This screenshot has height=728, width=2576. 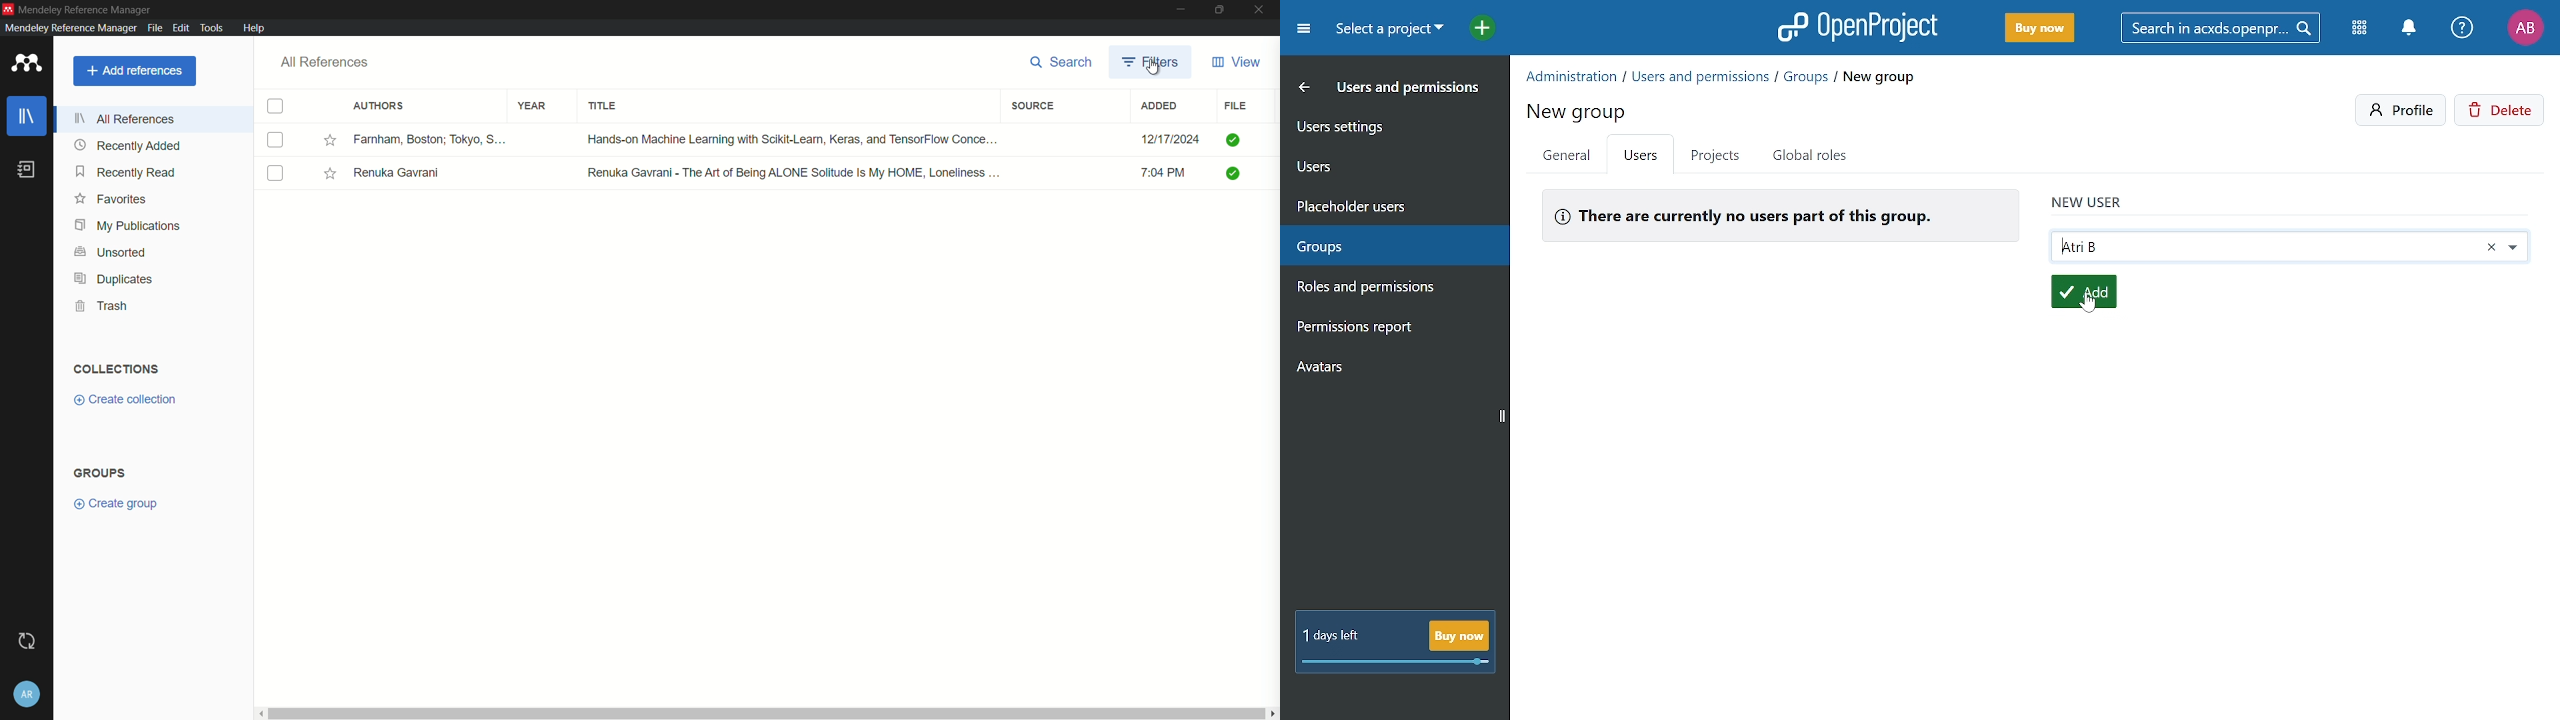 What do you see at coordinates (1579, 109) in the screenshot?
I see `new group` at bounding box center [1579, 109].